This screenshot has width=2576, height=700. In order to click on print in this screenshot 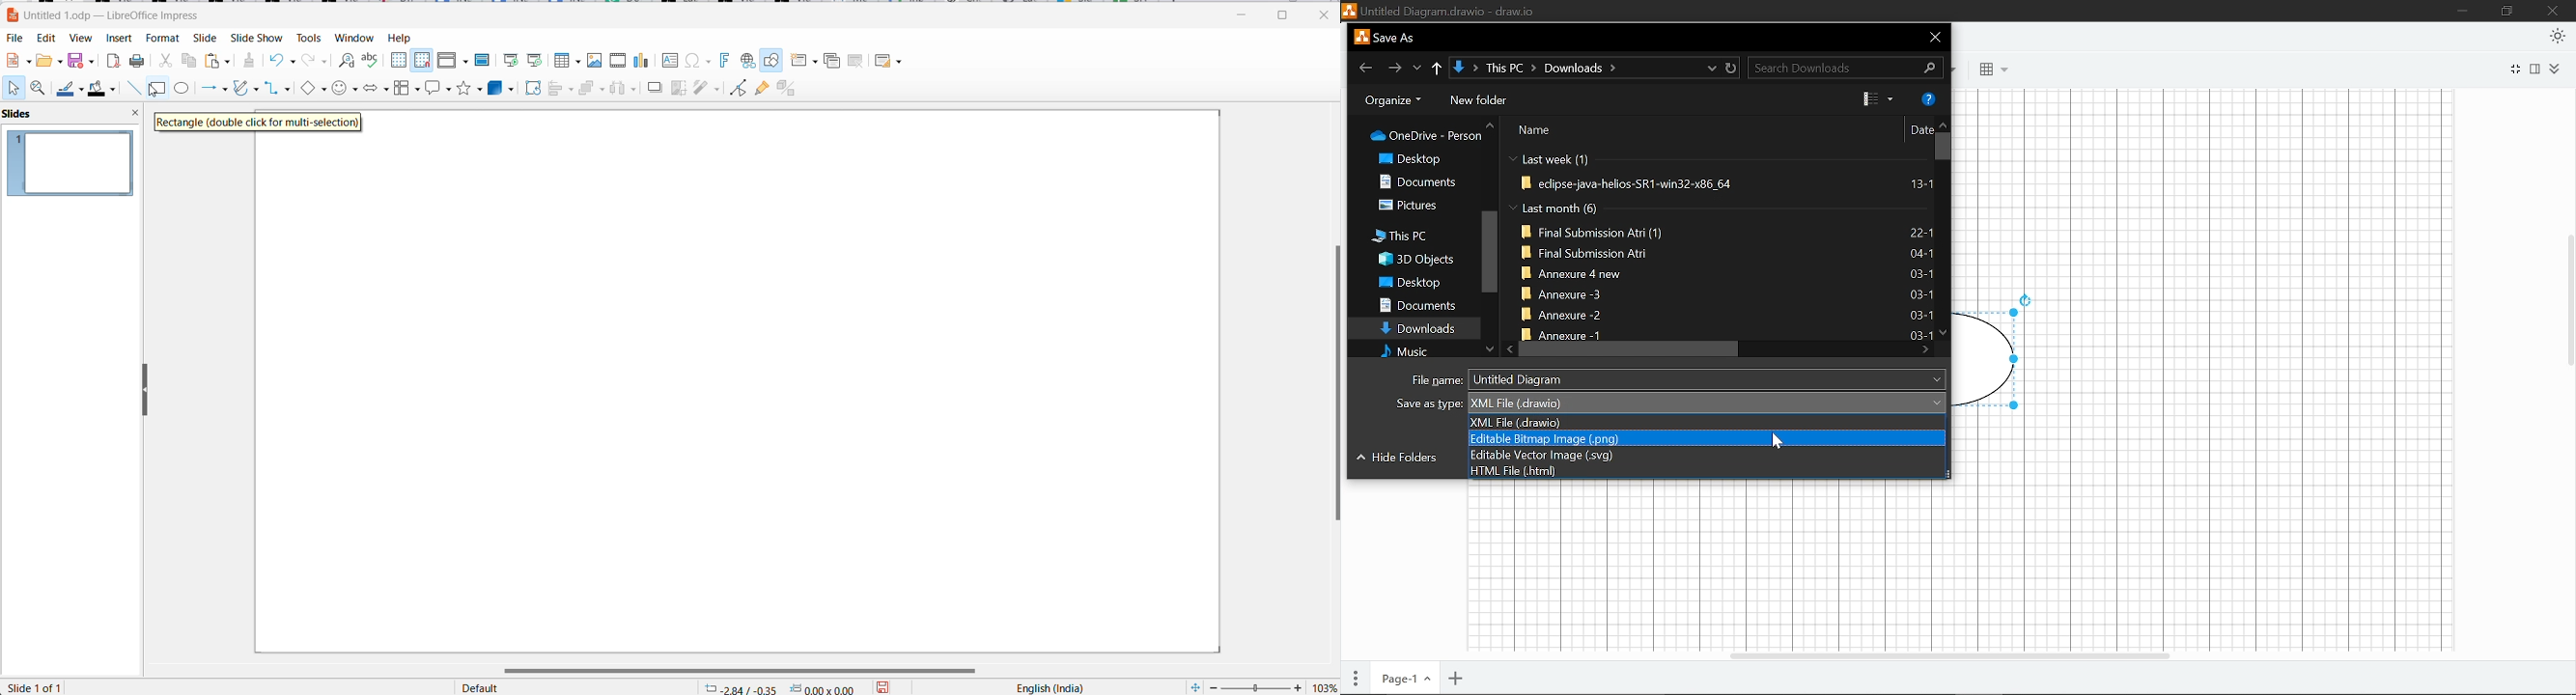, I will do `click(138, 62)`.